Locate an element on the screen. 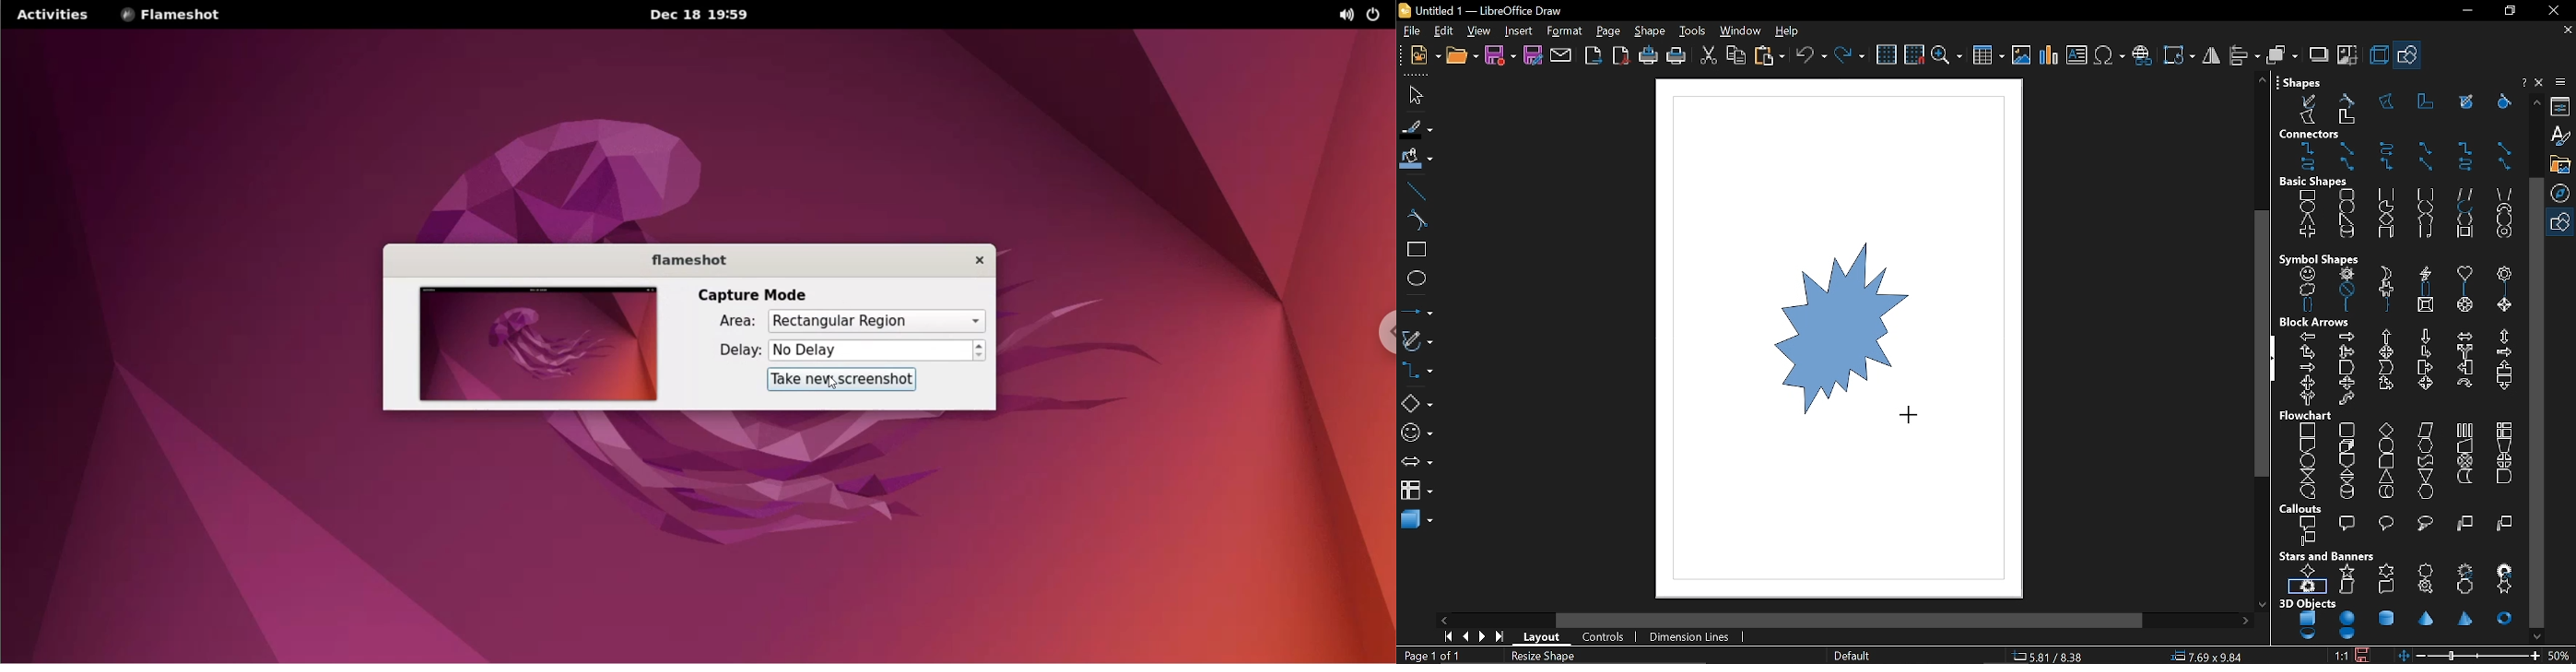  Insert hyperlink is located at coordinates (2143, 56).